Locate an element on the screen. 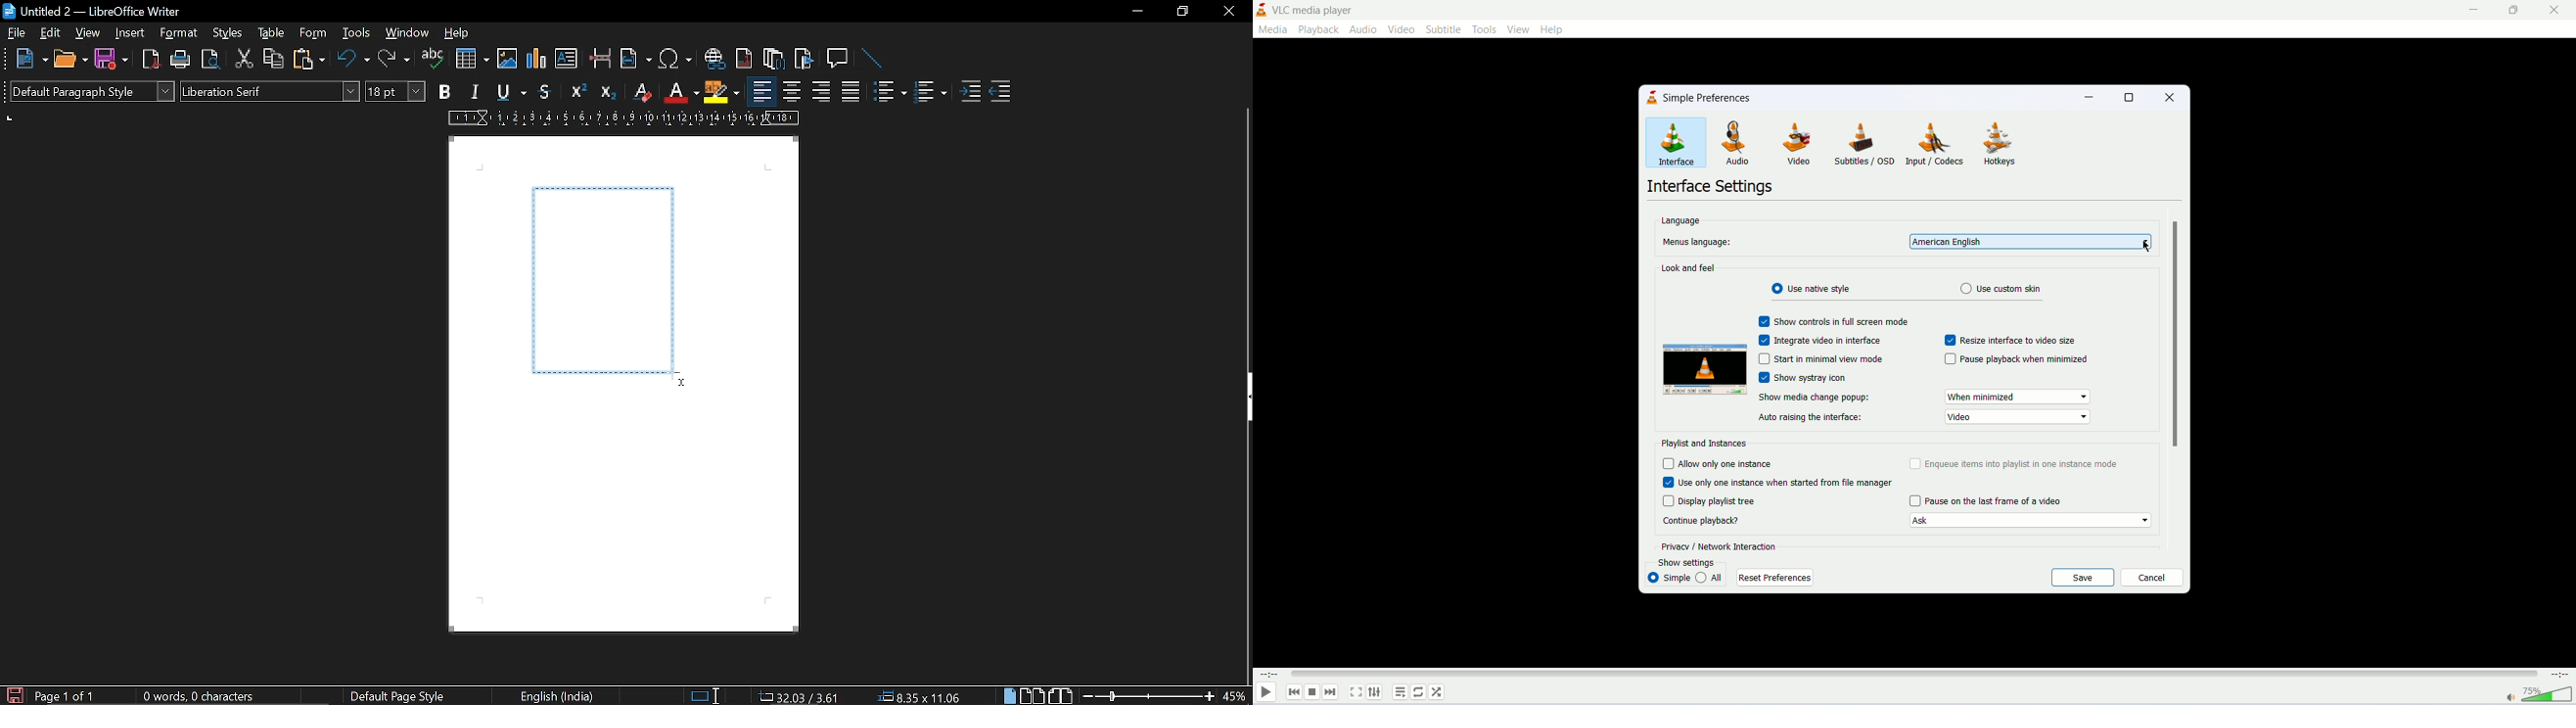 The image size is (2576, 728). auto raising the interface is located at coordinates (1810, 418).